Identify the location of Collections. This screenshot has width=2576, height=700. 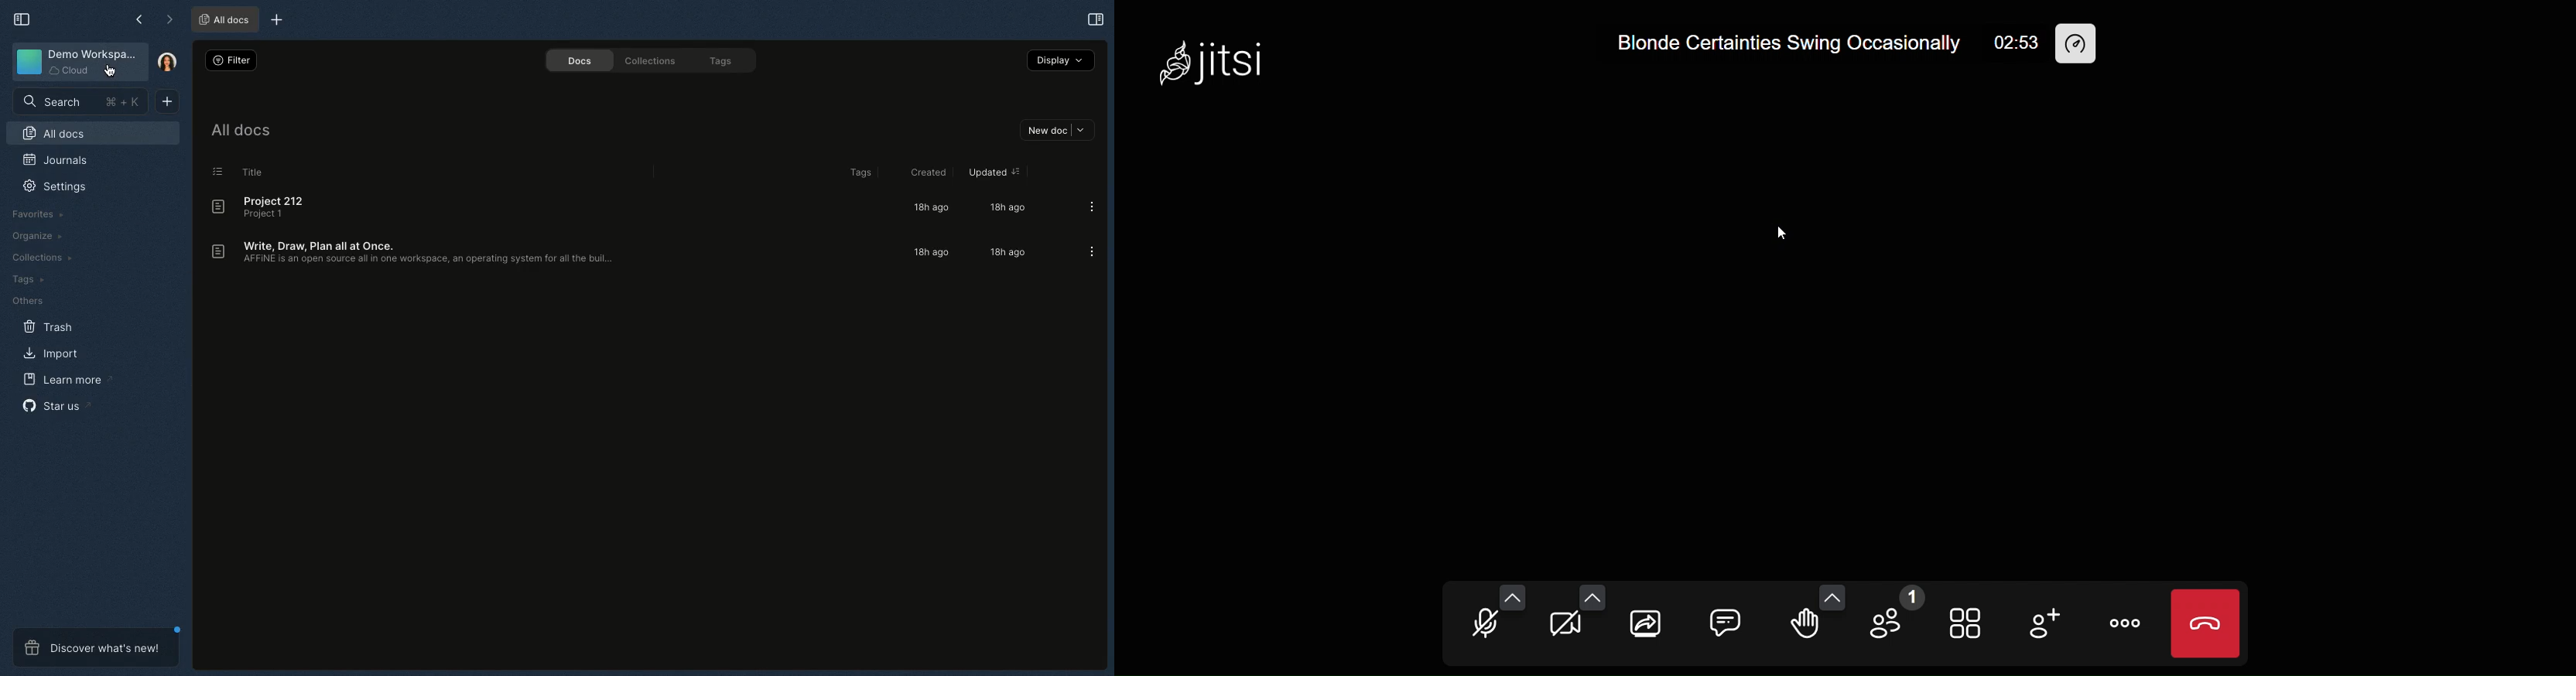
(39, 256).